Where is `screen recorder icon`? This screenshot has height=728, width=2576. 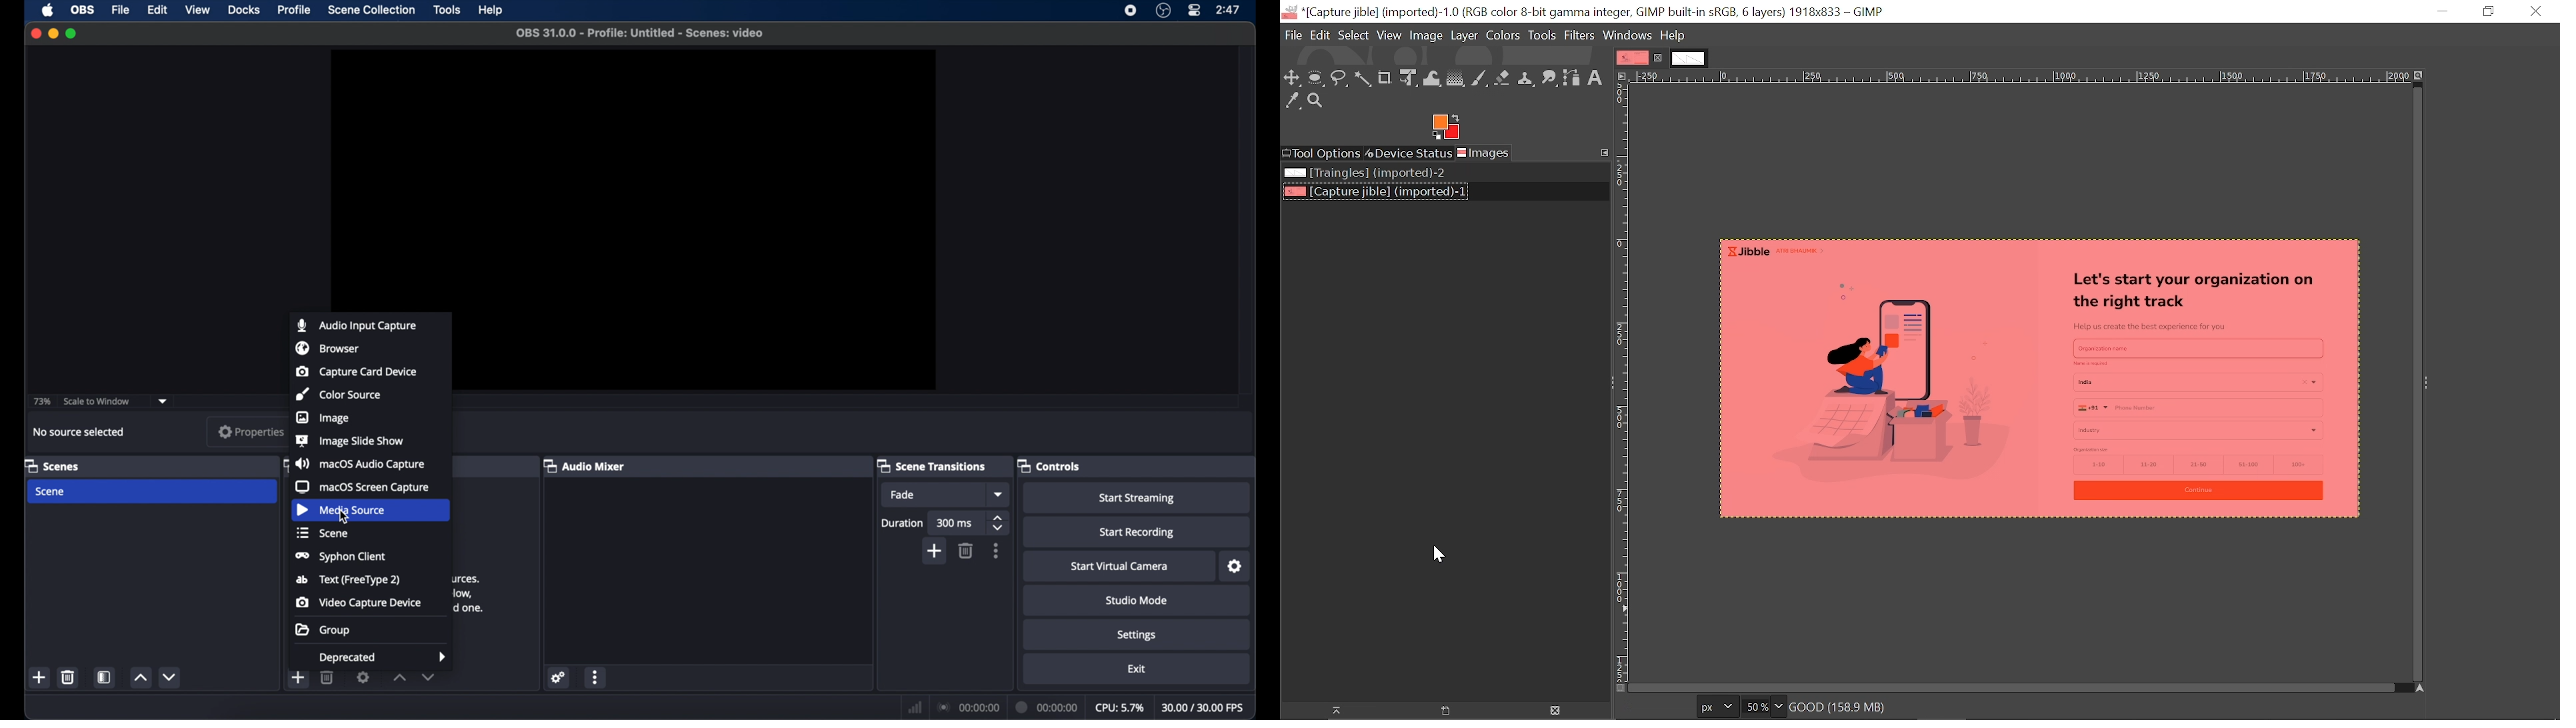 screen recorder icon is located at coordinates (1131, 11).